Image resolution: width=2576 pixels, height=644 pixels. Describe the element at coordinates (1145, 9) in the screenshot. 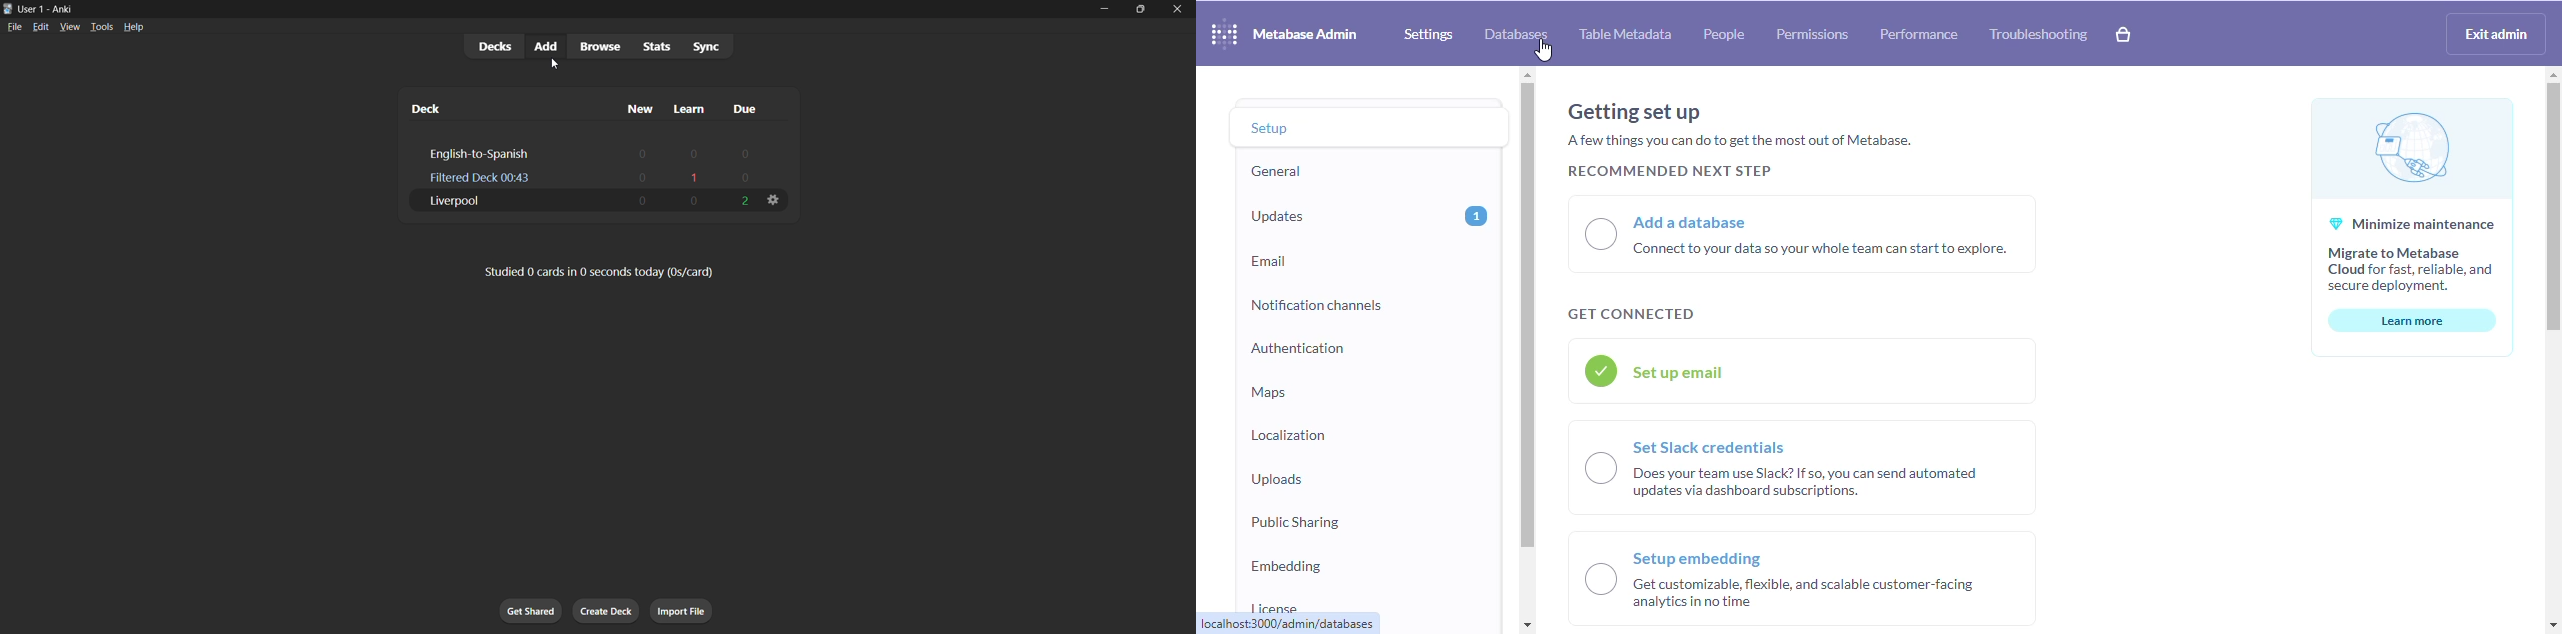

I see `maximize/restore` at that location.